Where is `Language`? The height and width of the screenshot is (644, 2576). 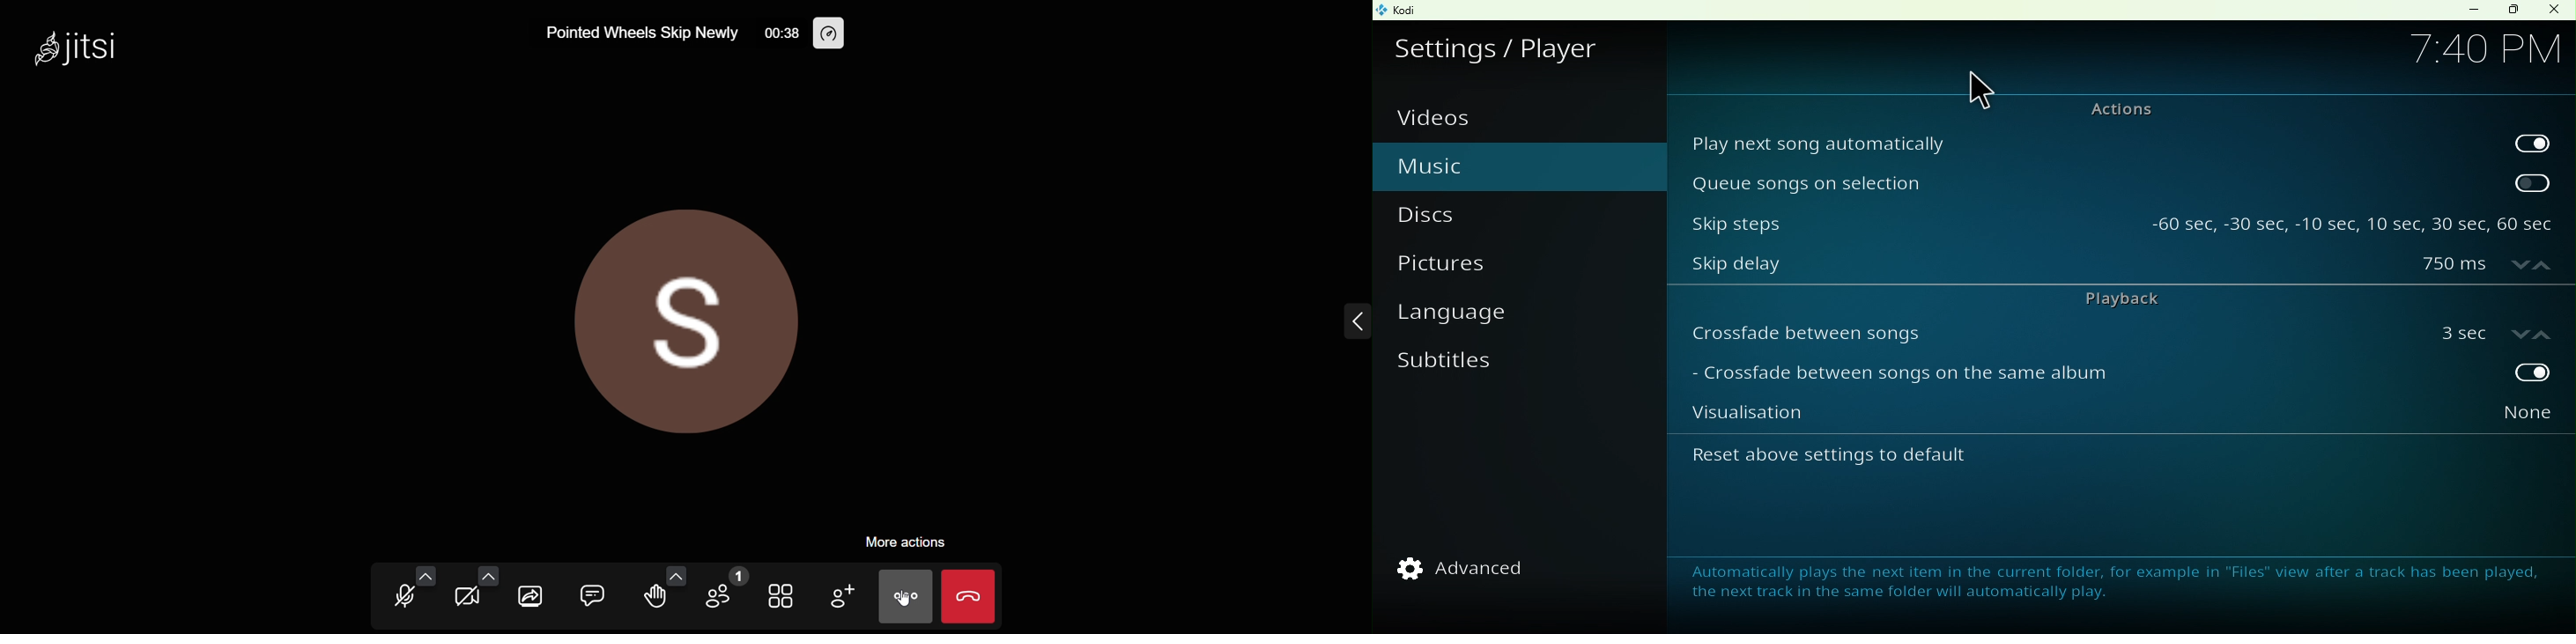 Language is located at coordinates (1468, 317).